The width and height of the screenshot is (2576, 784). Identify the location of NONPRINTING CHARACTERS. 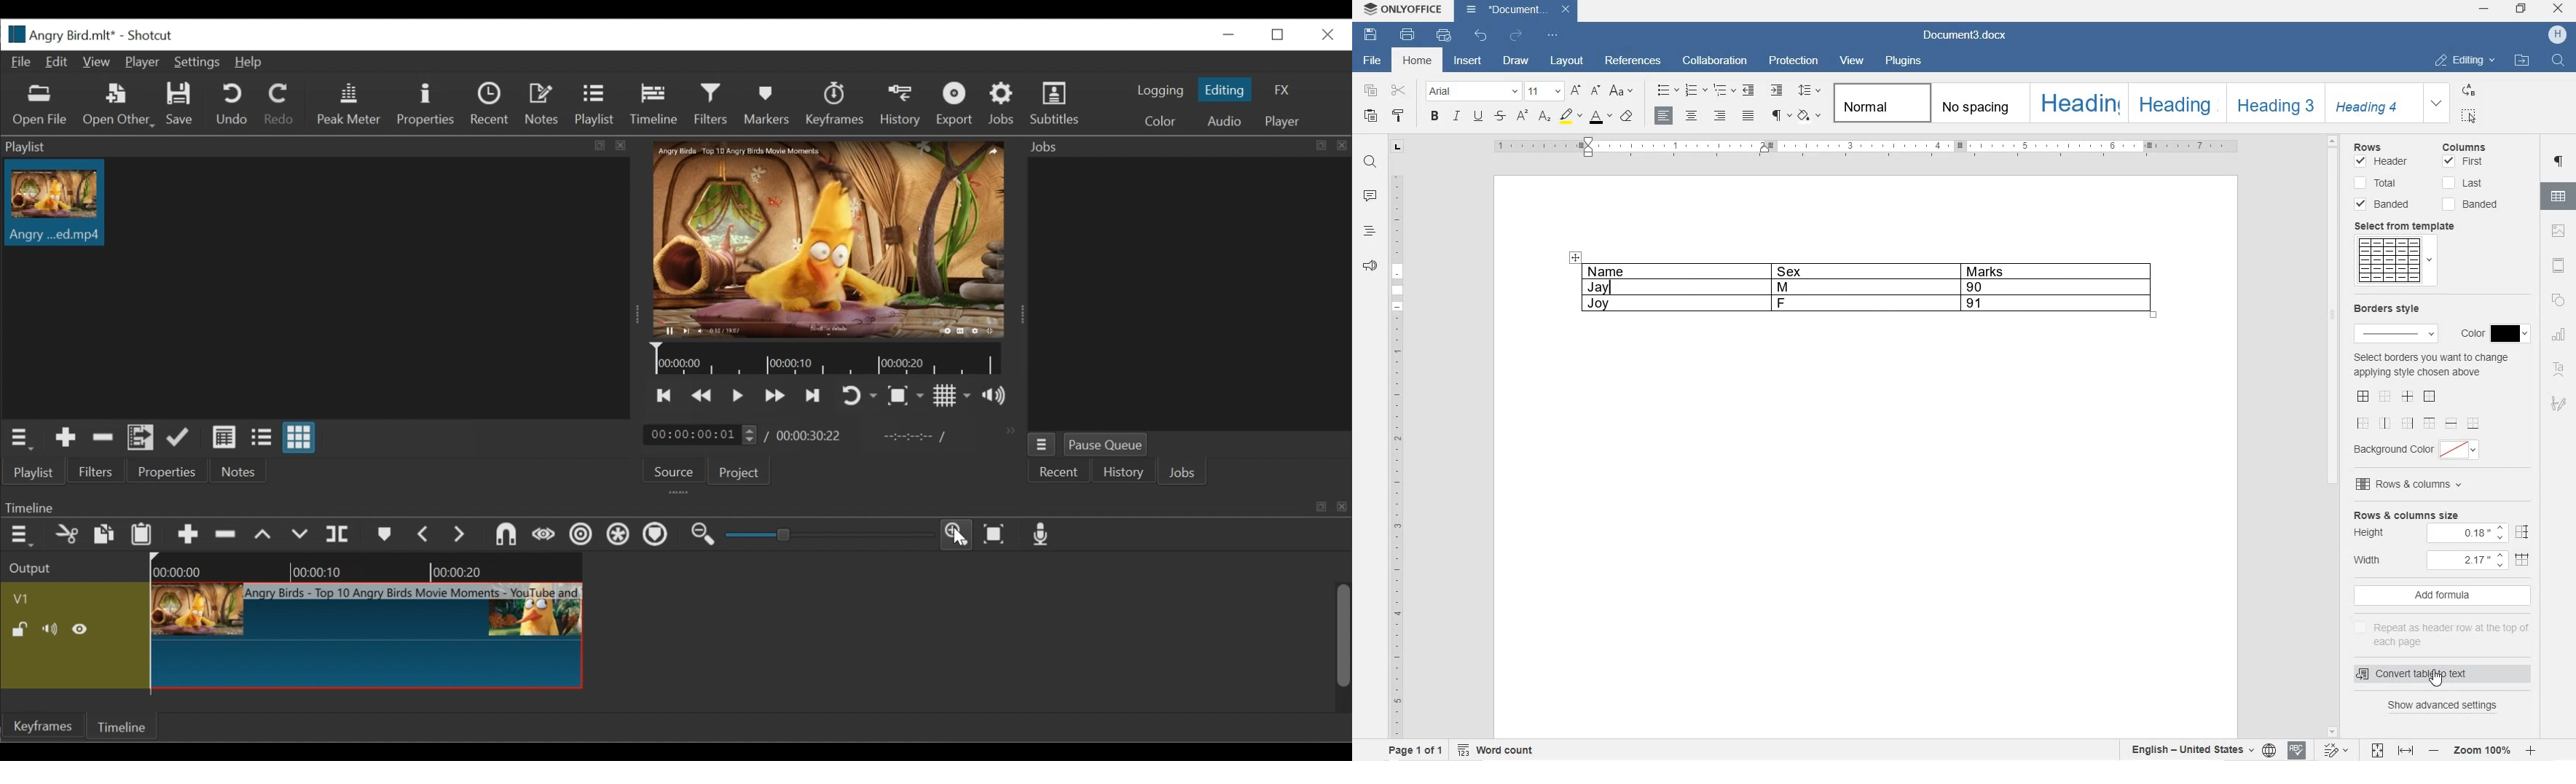
(1780, 117).